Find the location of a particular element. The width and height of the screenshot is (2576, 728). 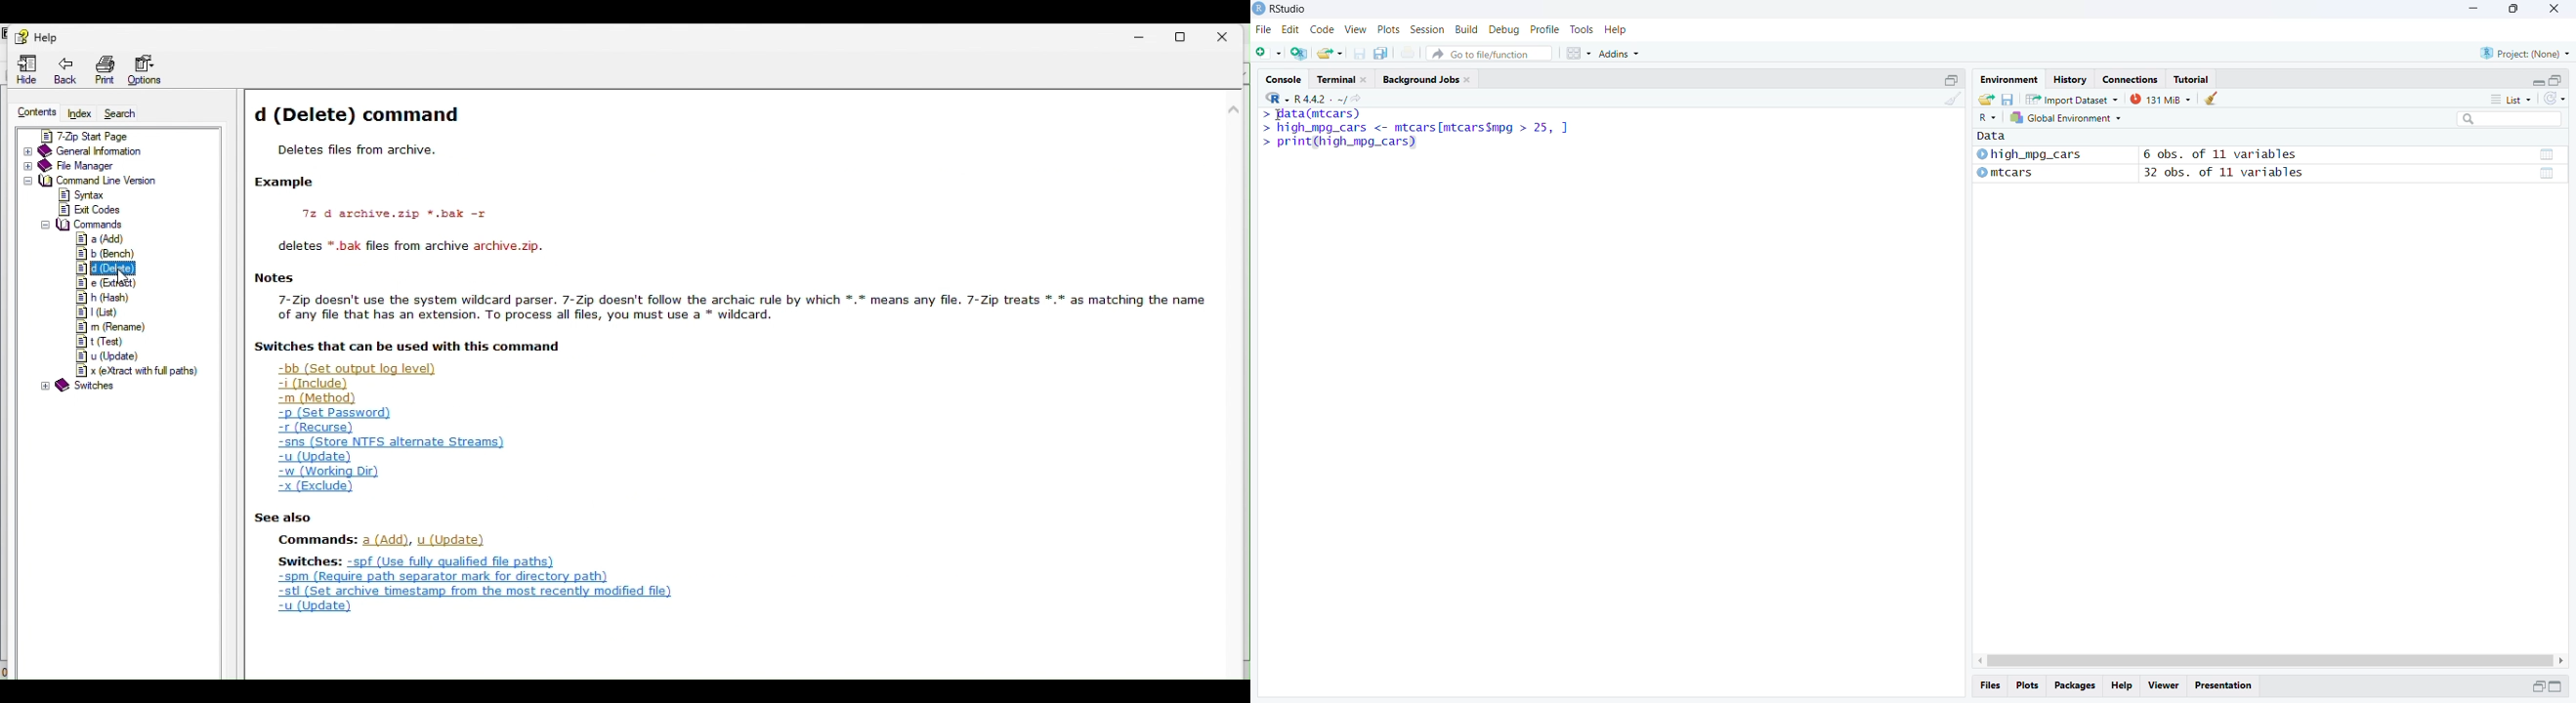

View is located at coordinates (1356, 29).